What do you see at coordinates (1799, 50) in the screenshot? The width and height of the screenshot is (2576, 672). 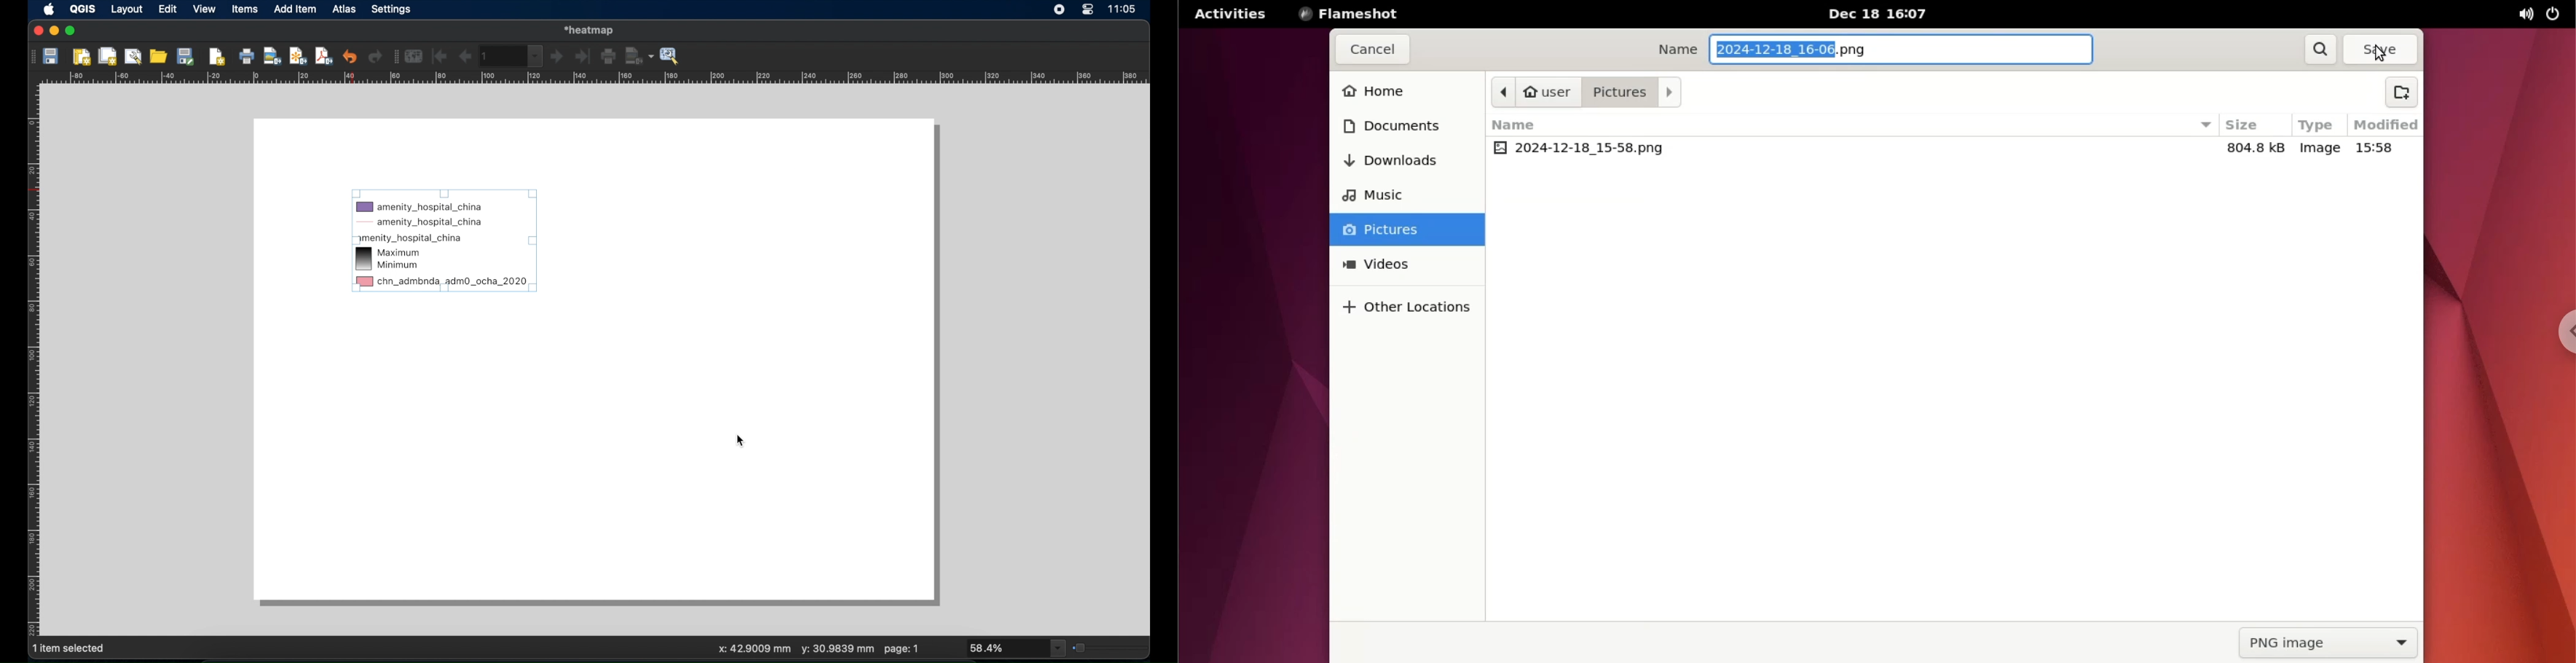 I see `screenshot file name` at bounding box center [1799, 50].